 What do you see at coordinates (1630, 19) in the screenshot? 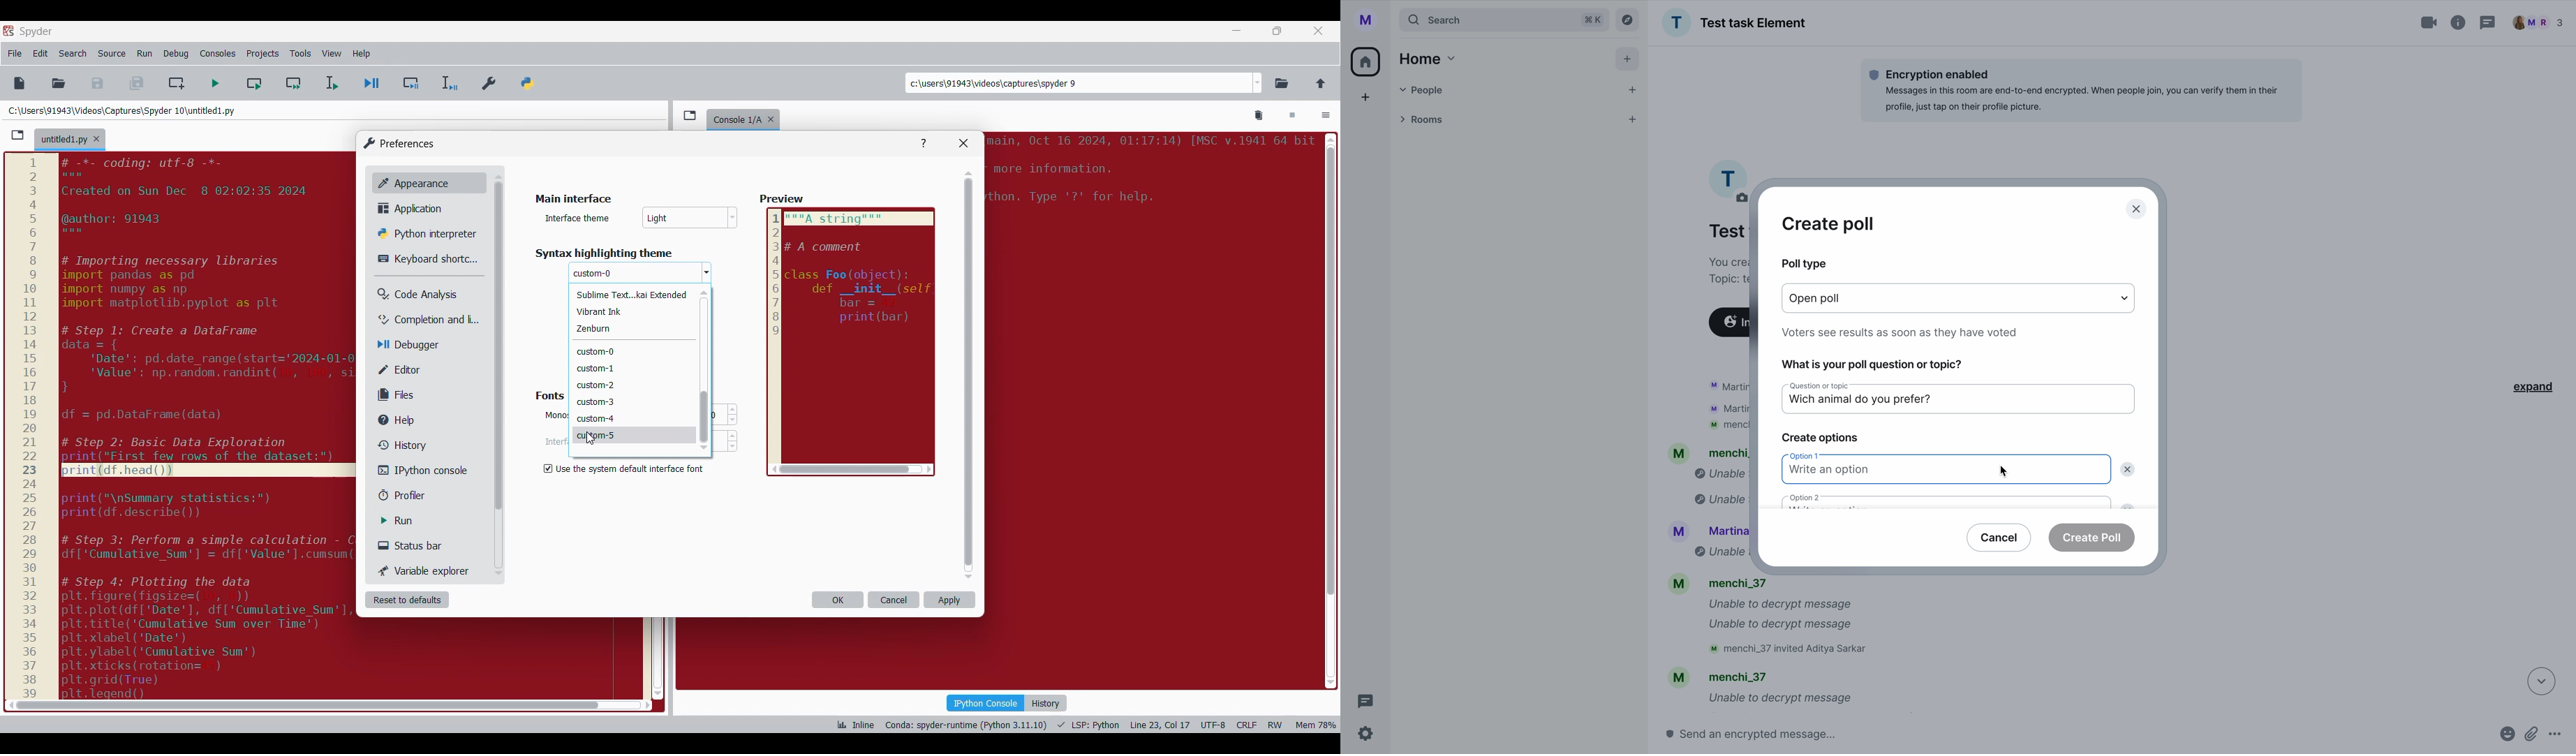
I see `explore` at bounding box center [1630, 19].